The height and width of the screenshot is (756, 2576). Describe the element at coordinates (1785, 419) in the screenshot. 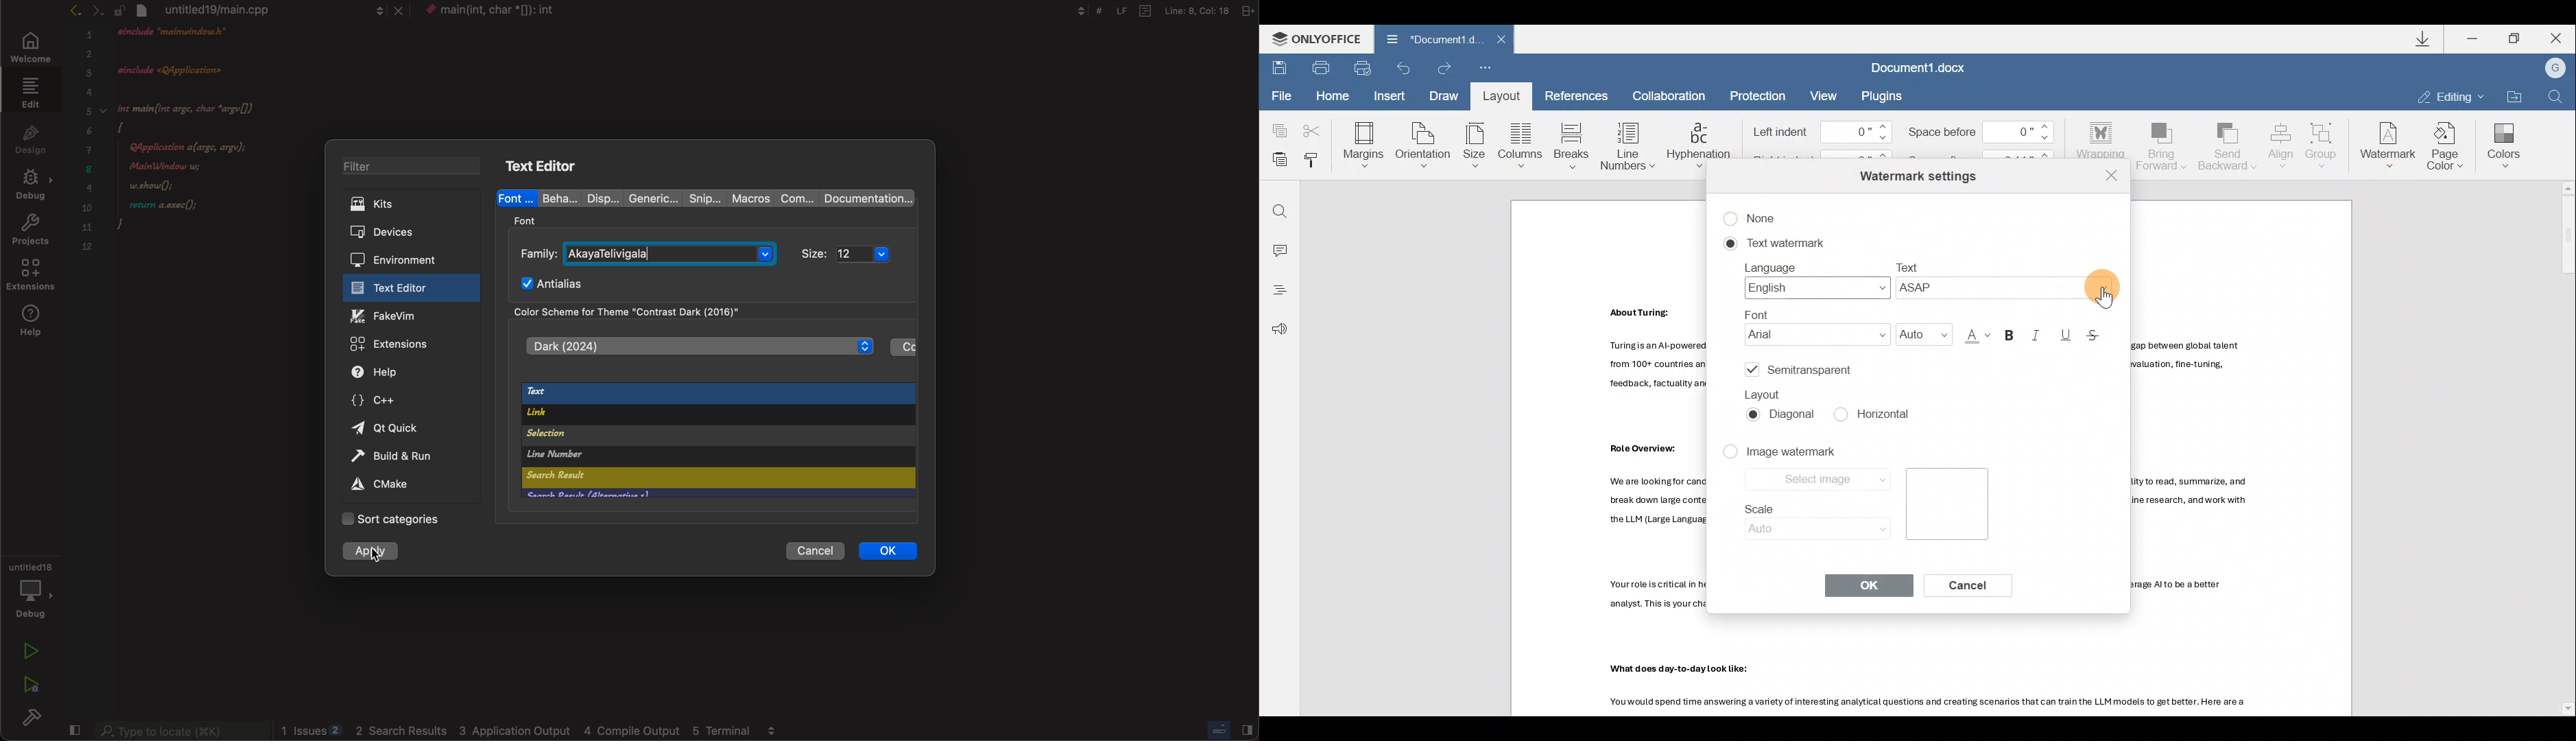

I see `Diagonal` at that location.